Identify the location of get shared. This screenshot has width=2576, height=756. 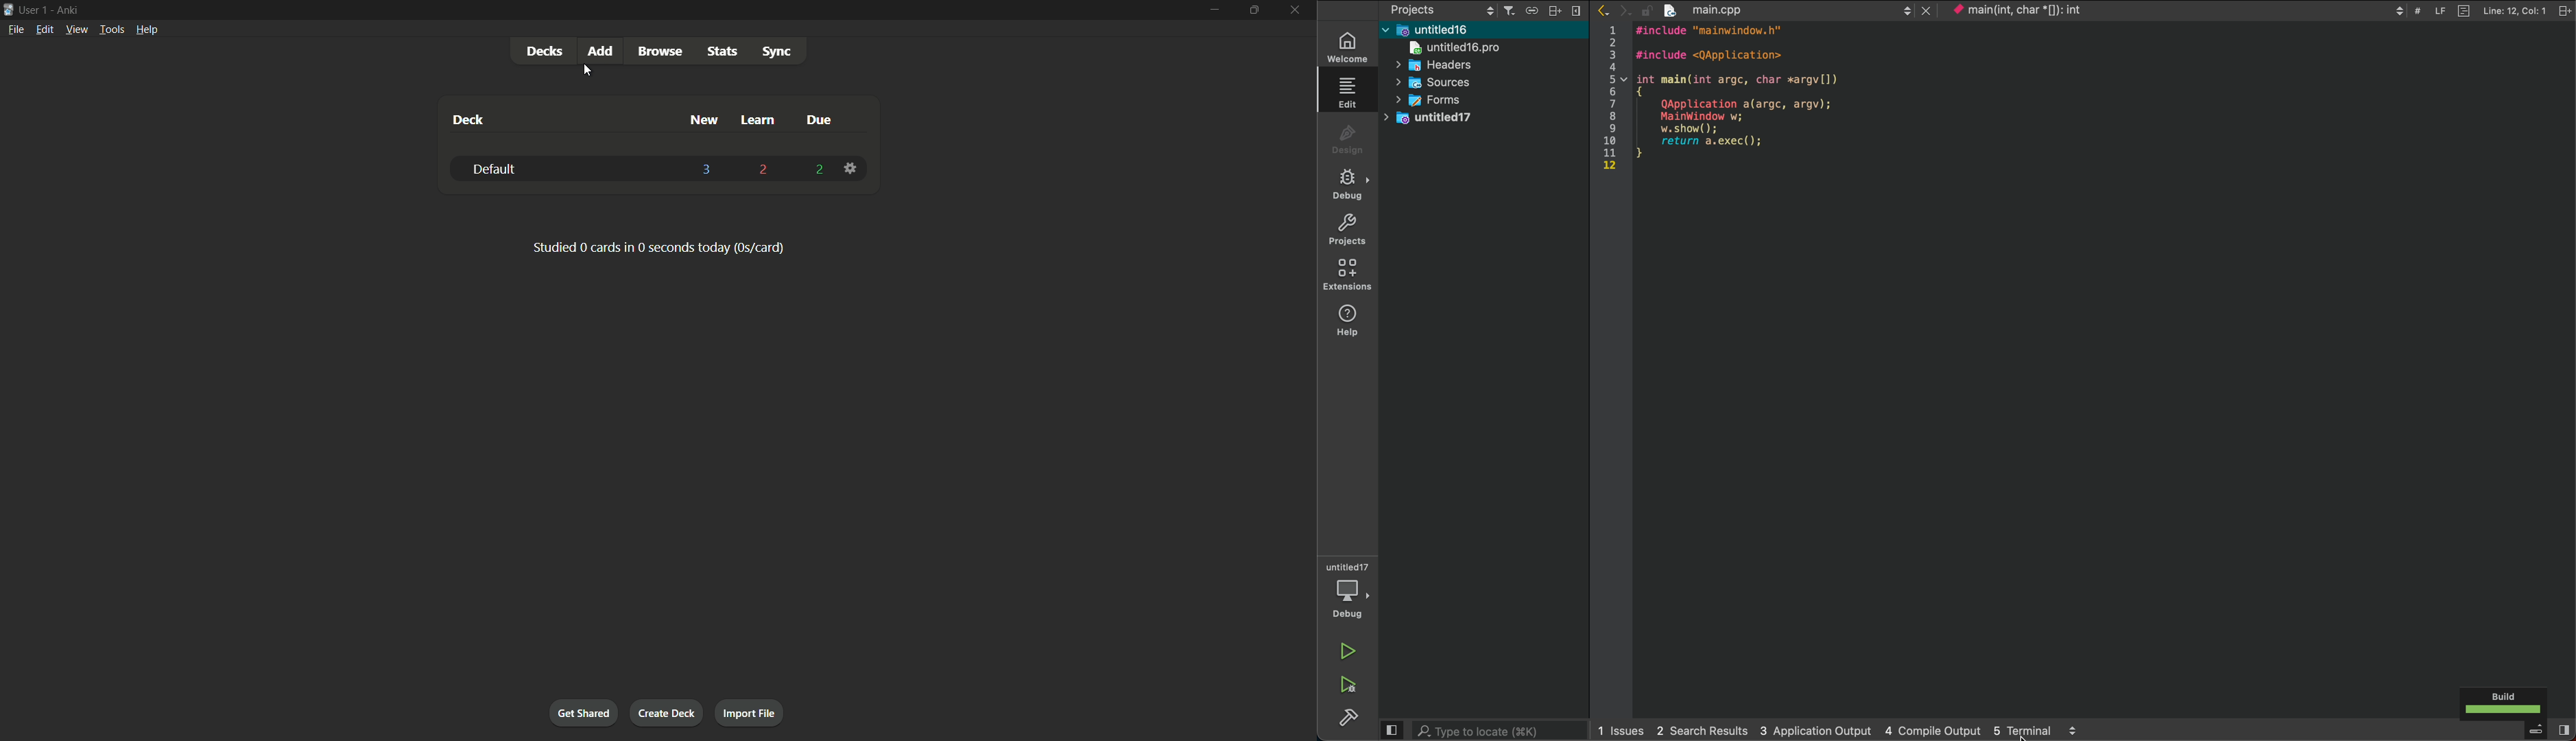
(583, 712).